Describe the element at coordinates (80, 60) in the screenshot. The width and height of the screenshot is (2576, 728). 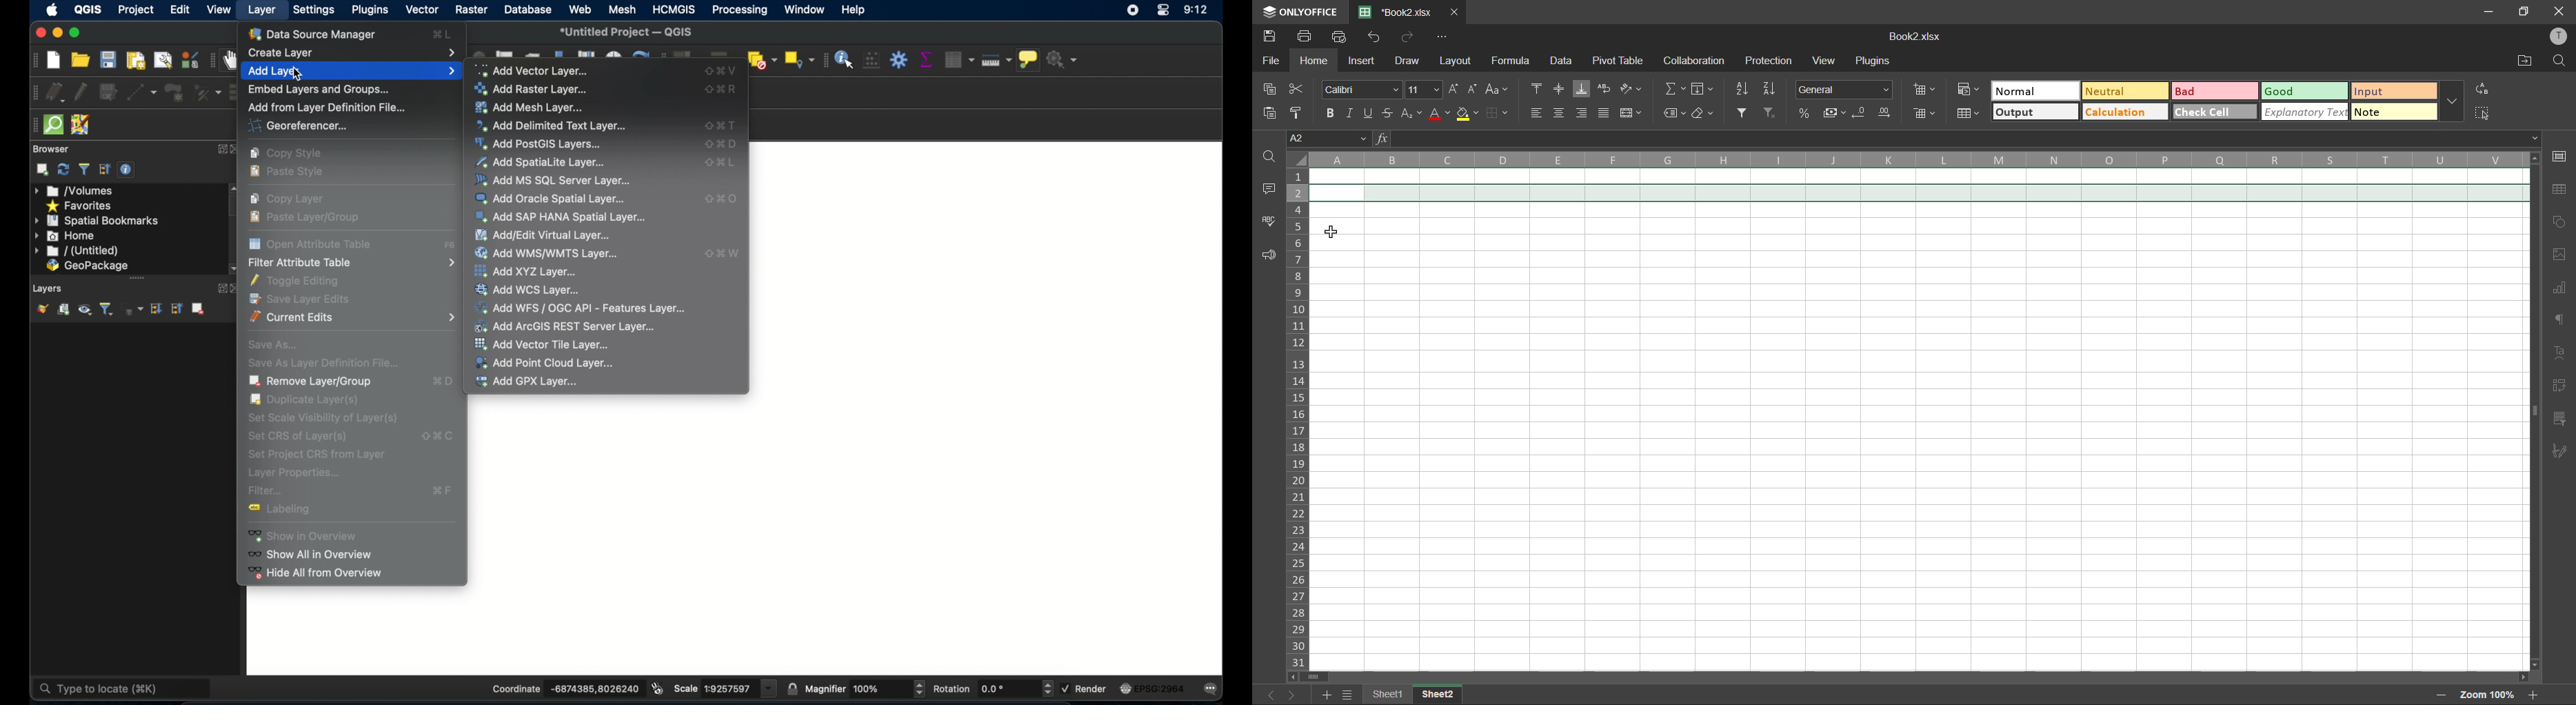
I see `open project` at that location.